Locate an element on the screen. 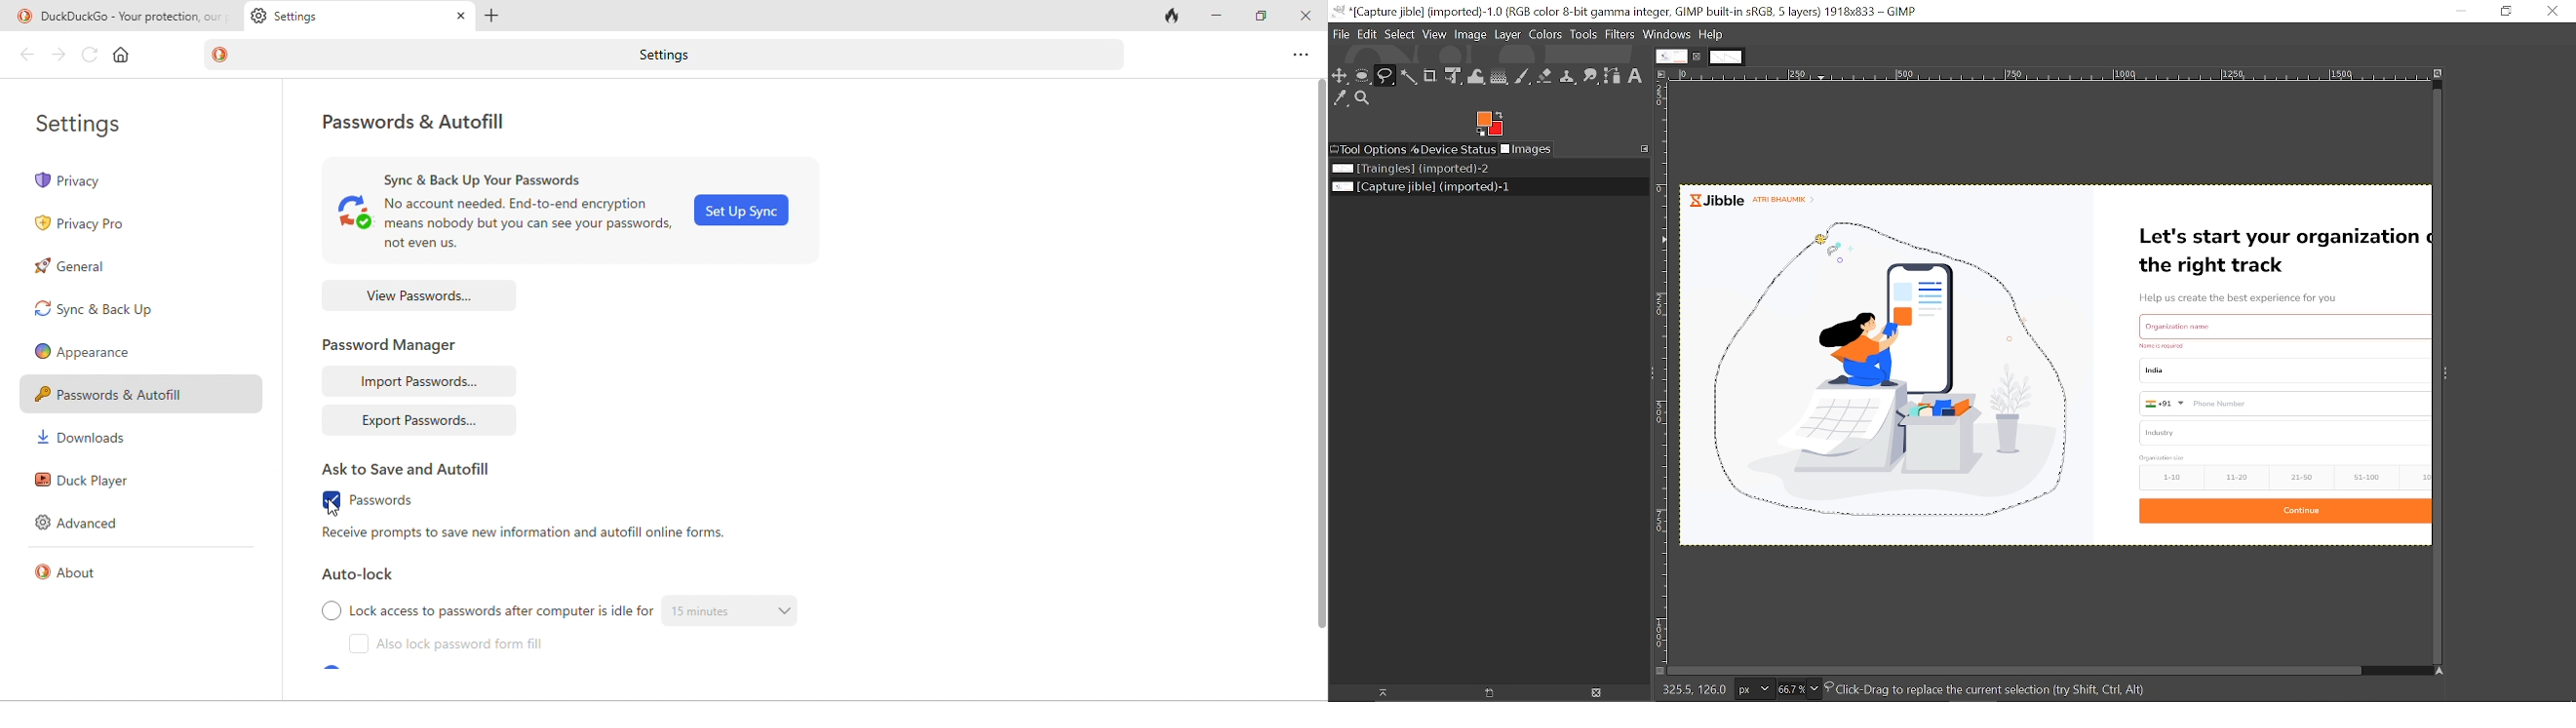  raise the image display is located at coordinates (1378, 692).